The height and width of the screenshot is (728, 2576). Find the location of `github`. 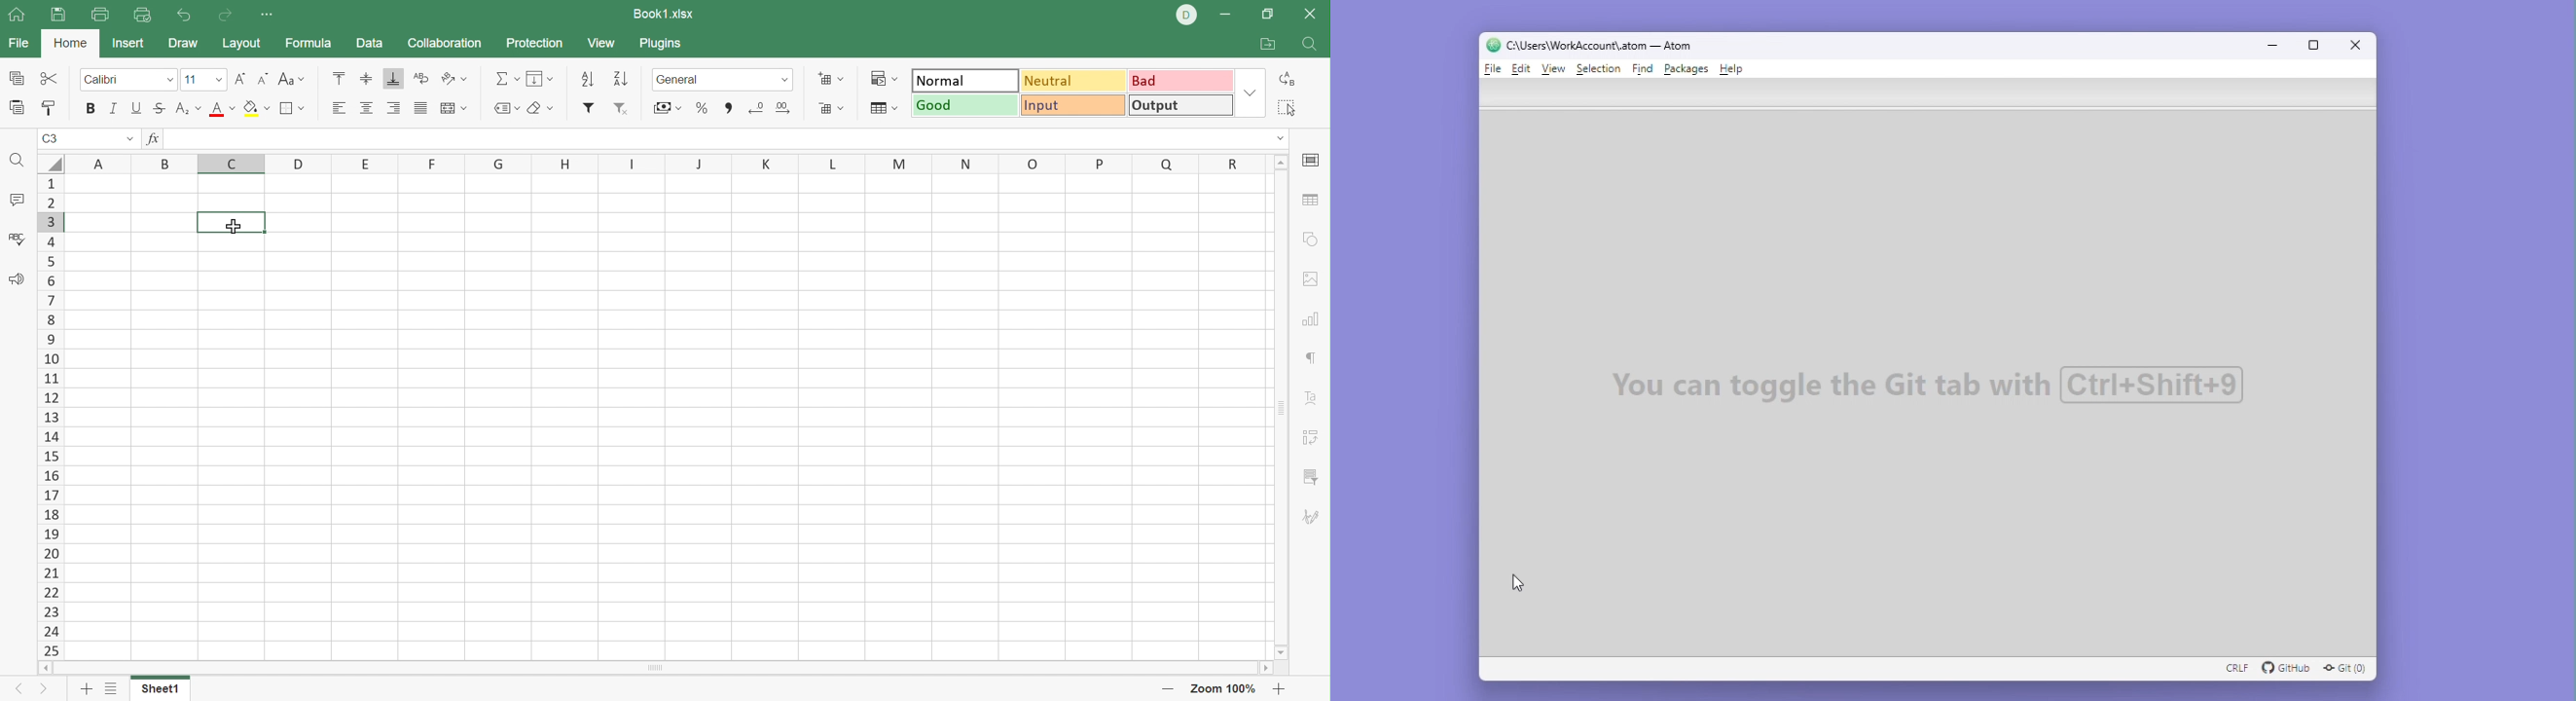

github is located at coordinates (2290, 668).